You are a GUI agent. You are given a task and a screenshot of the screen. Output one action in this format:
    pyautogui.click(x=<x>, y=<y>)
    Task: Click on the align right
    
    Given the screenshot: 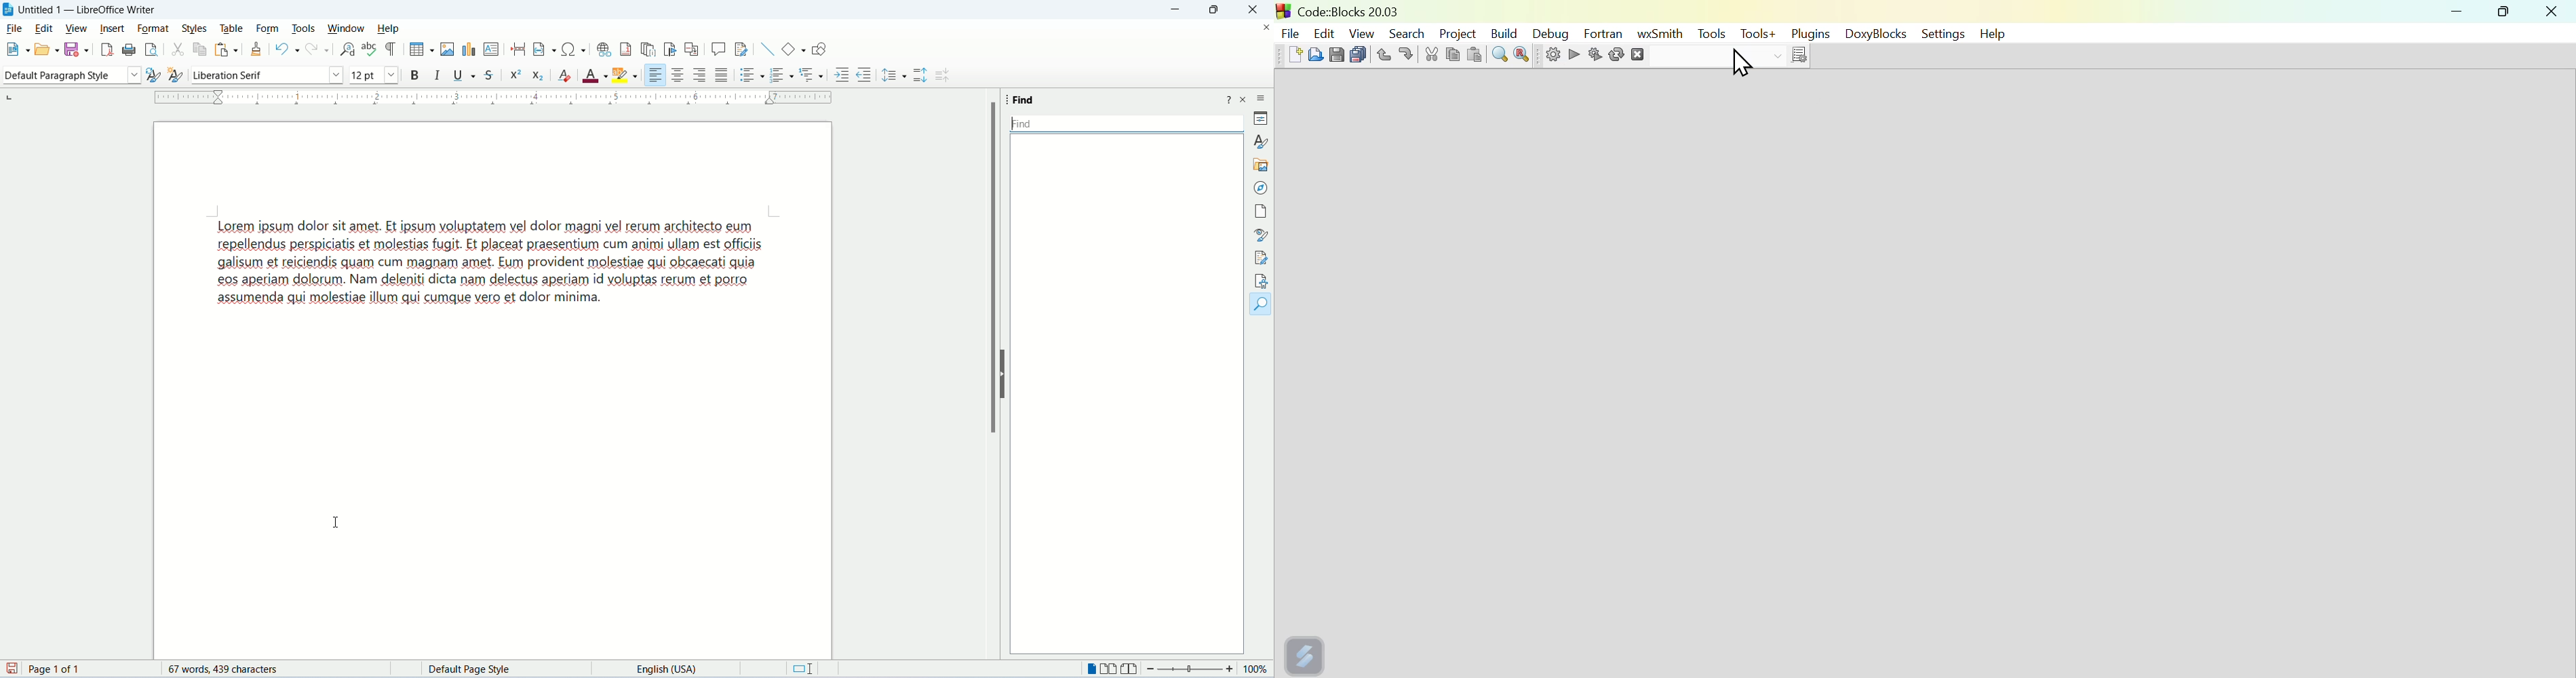 What is the action you would take?
    pyautogui.click(x=700, y=76)
    